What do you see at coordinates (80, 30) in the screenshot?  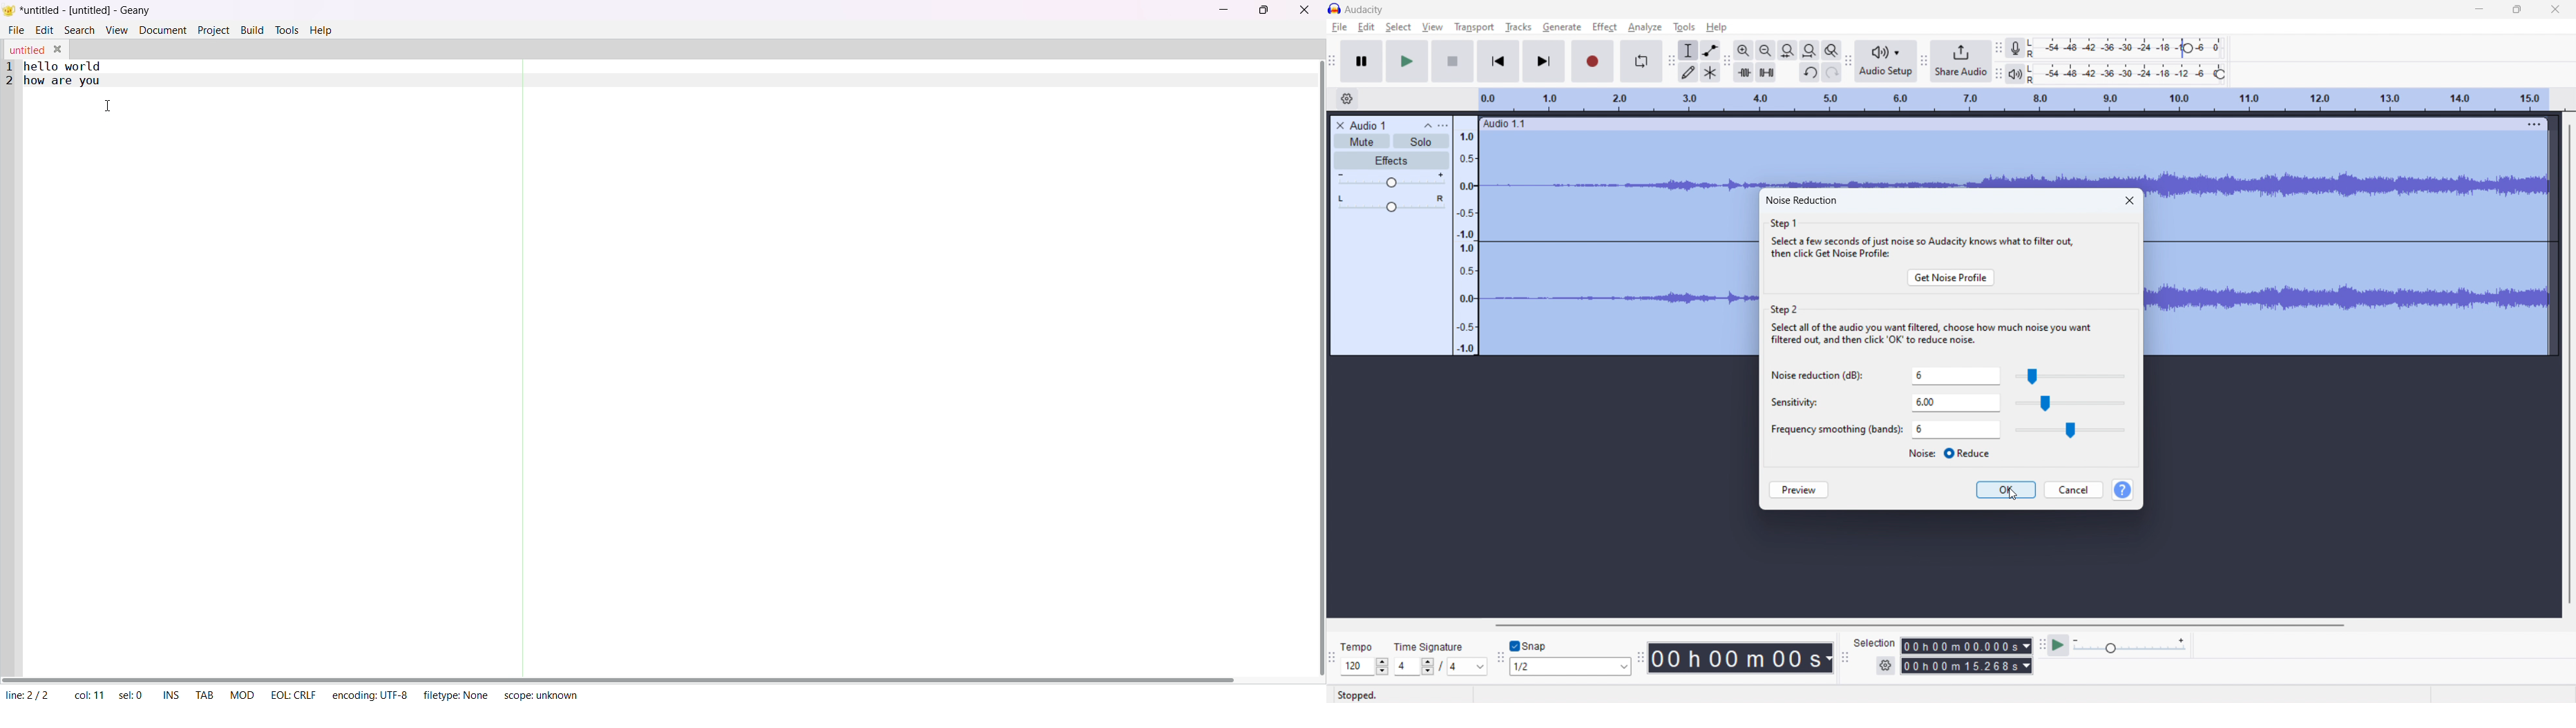 I see `search` at bounding box center [80, 30].